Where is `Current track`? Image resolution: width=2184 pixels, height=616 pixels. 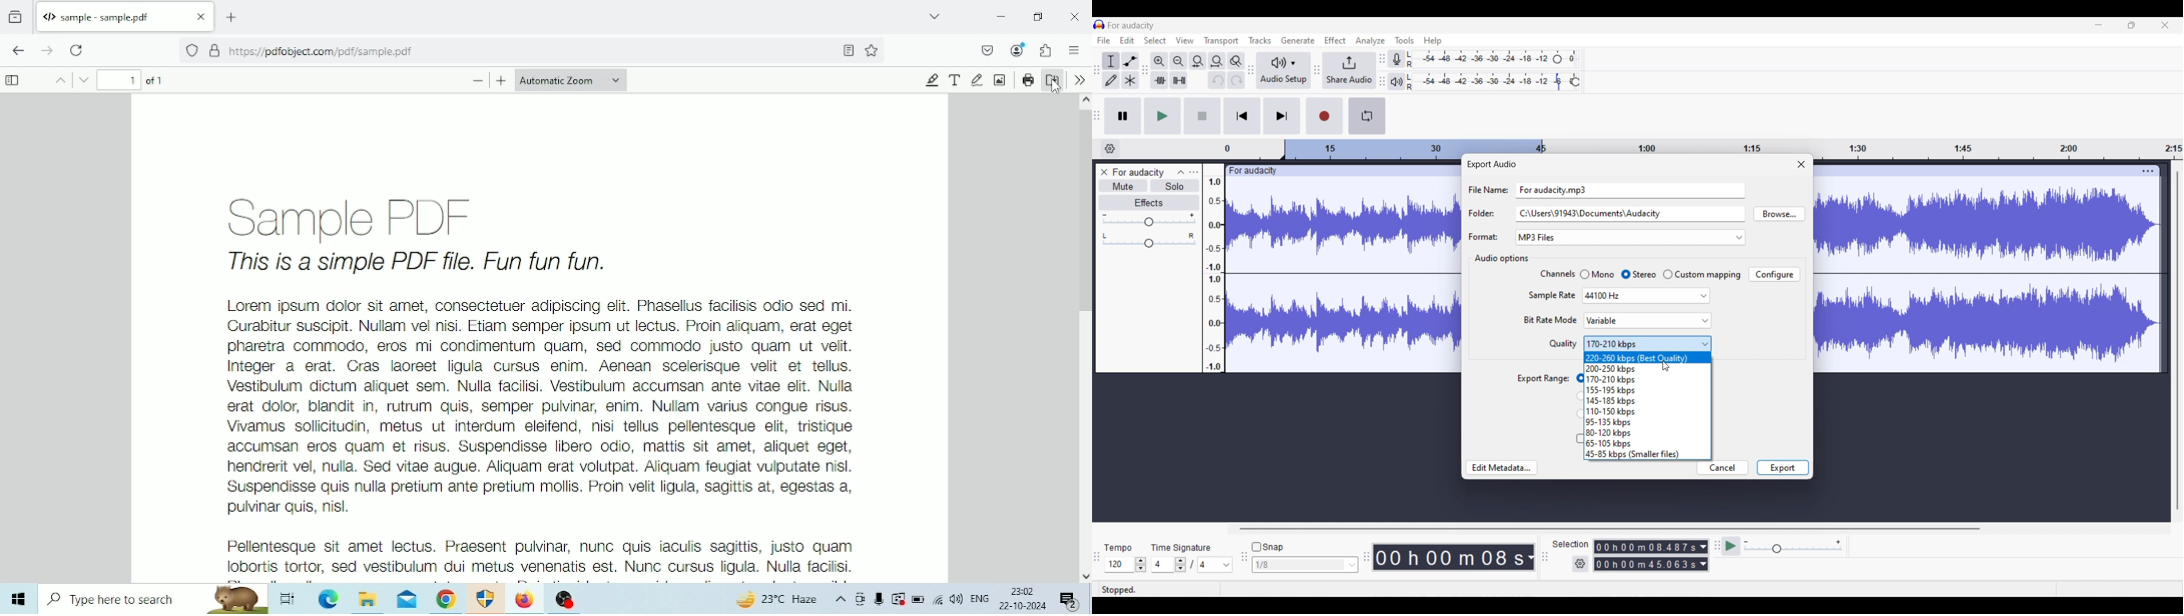 Current track is located at coordinates (1978, 269).